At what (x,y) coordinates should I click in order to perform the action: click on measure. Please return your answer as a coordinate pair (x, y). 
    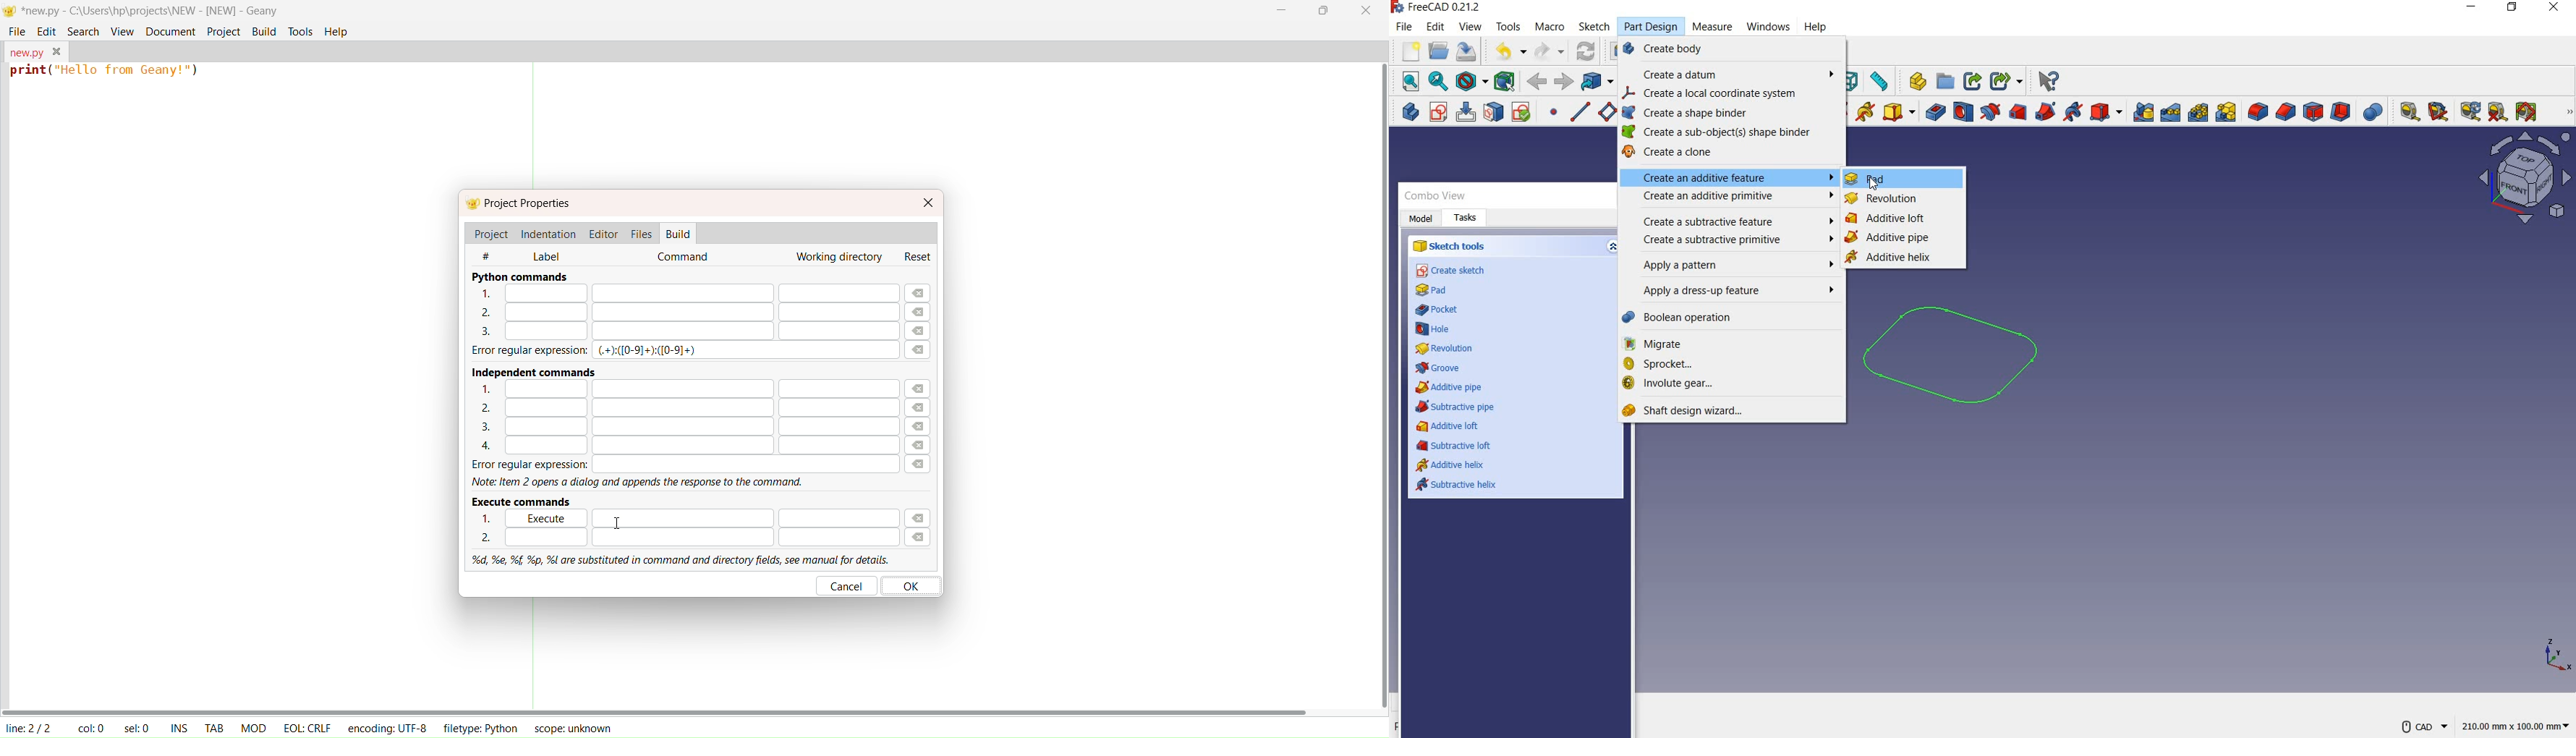
    Looking at the image, I should click on (2567, 112).